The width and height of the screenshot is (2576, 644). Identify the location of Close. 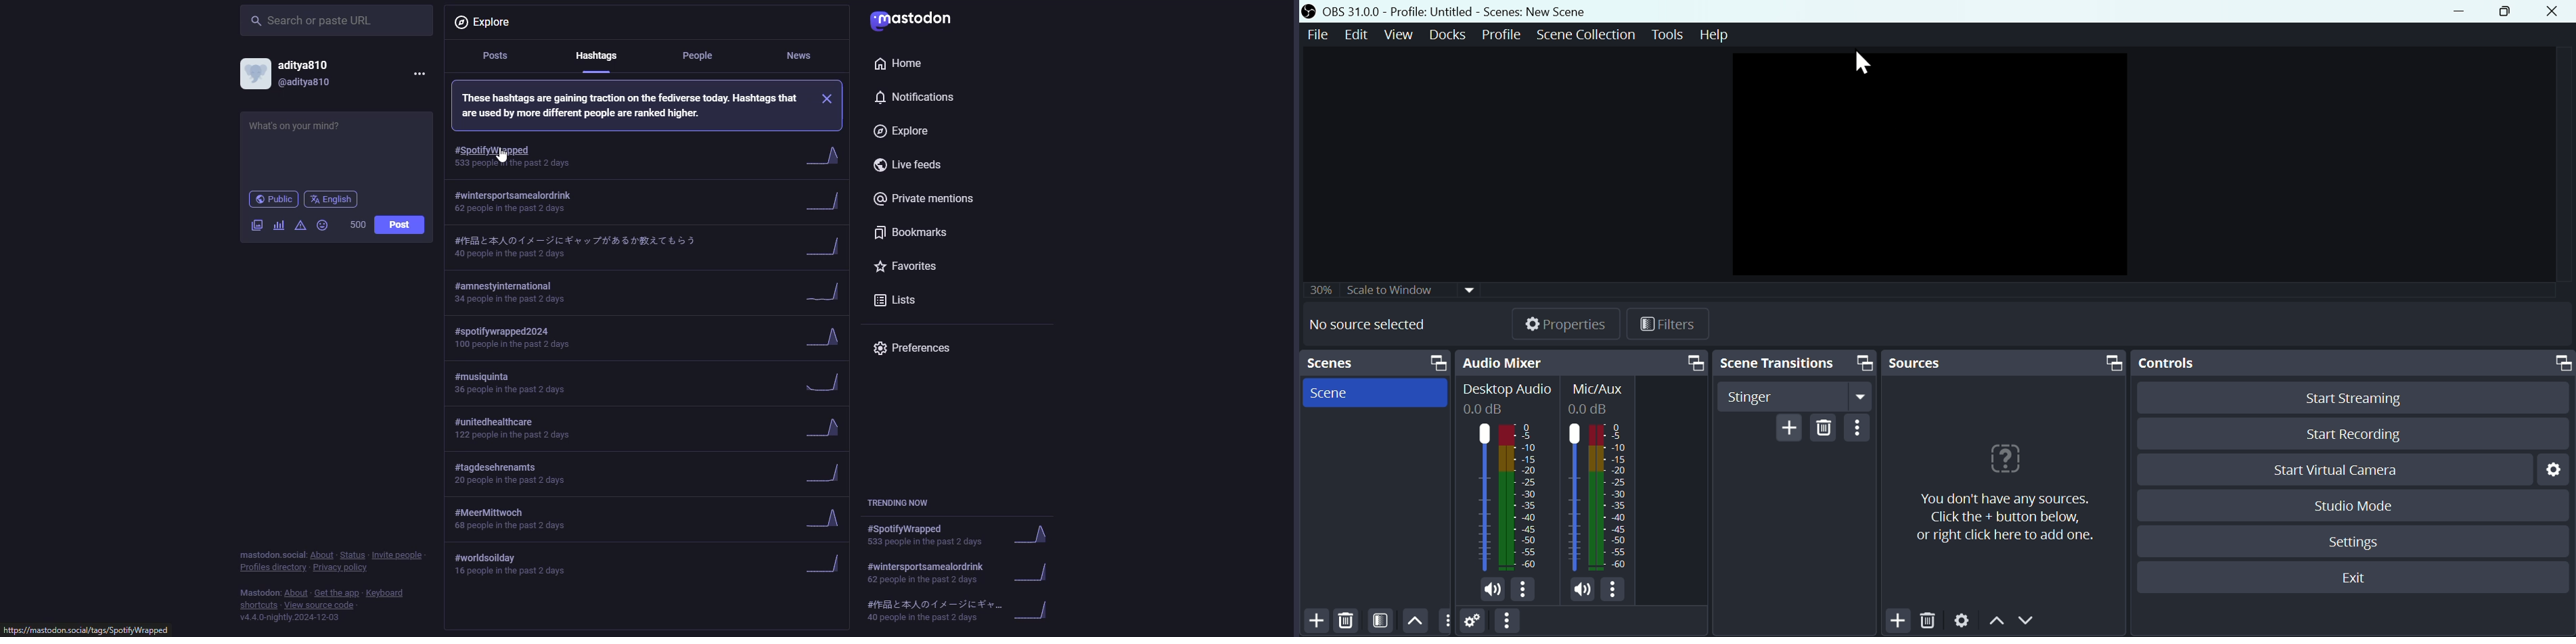
(2558, 11).